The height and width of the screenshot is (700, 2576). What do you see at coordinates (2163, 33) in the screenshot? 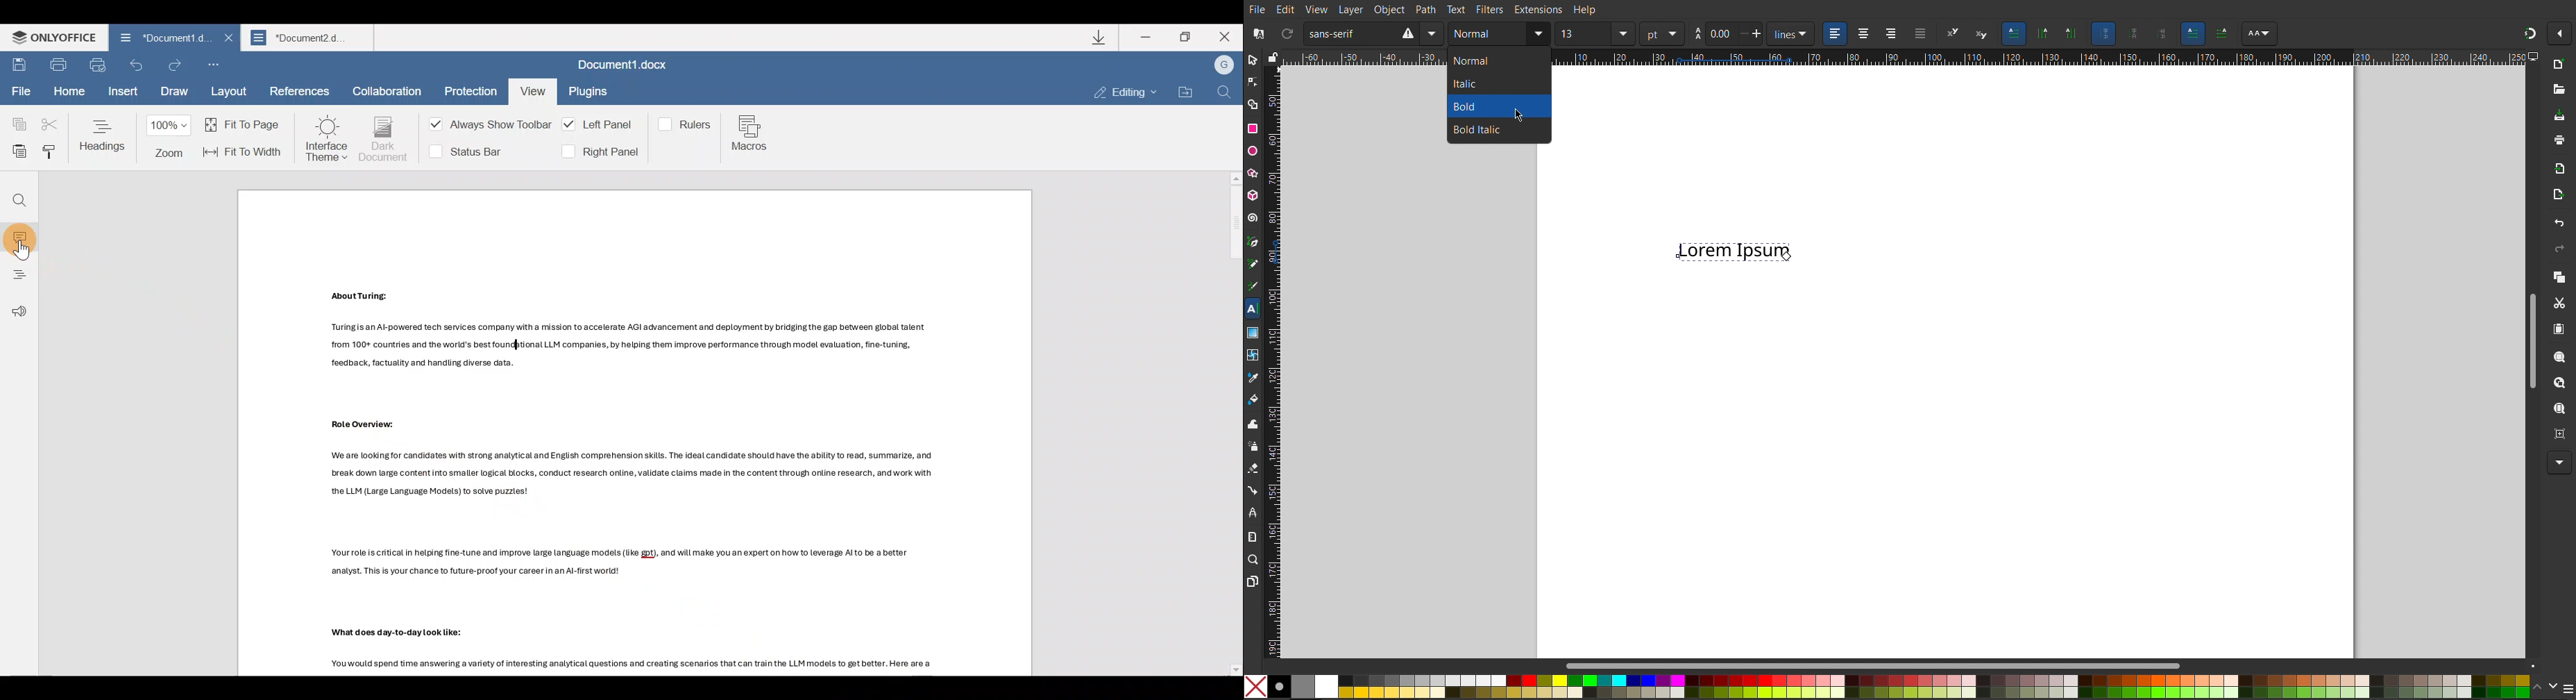
I see `Sideways glyph orientation` at bounding box center [2163, 33].